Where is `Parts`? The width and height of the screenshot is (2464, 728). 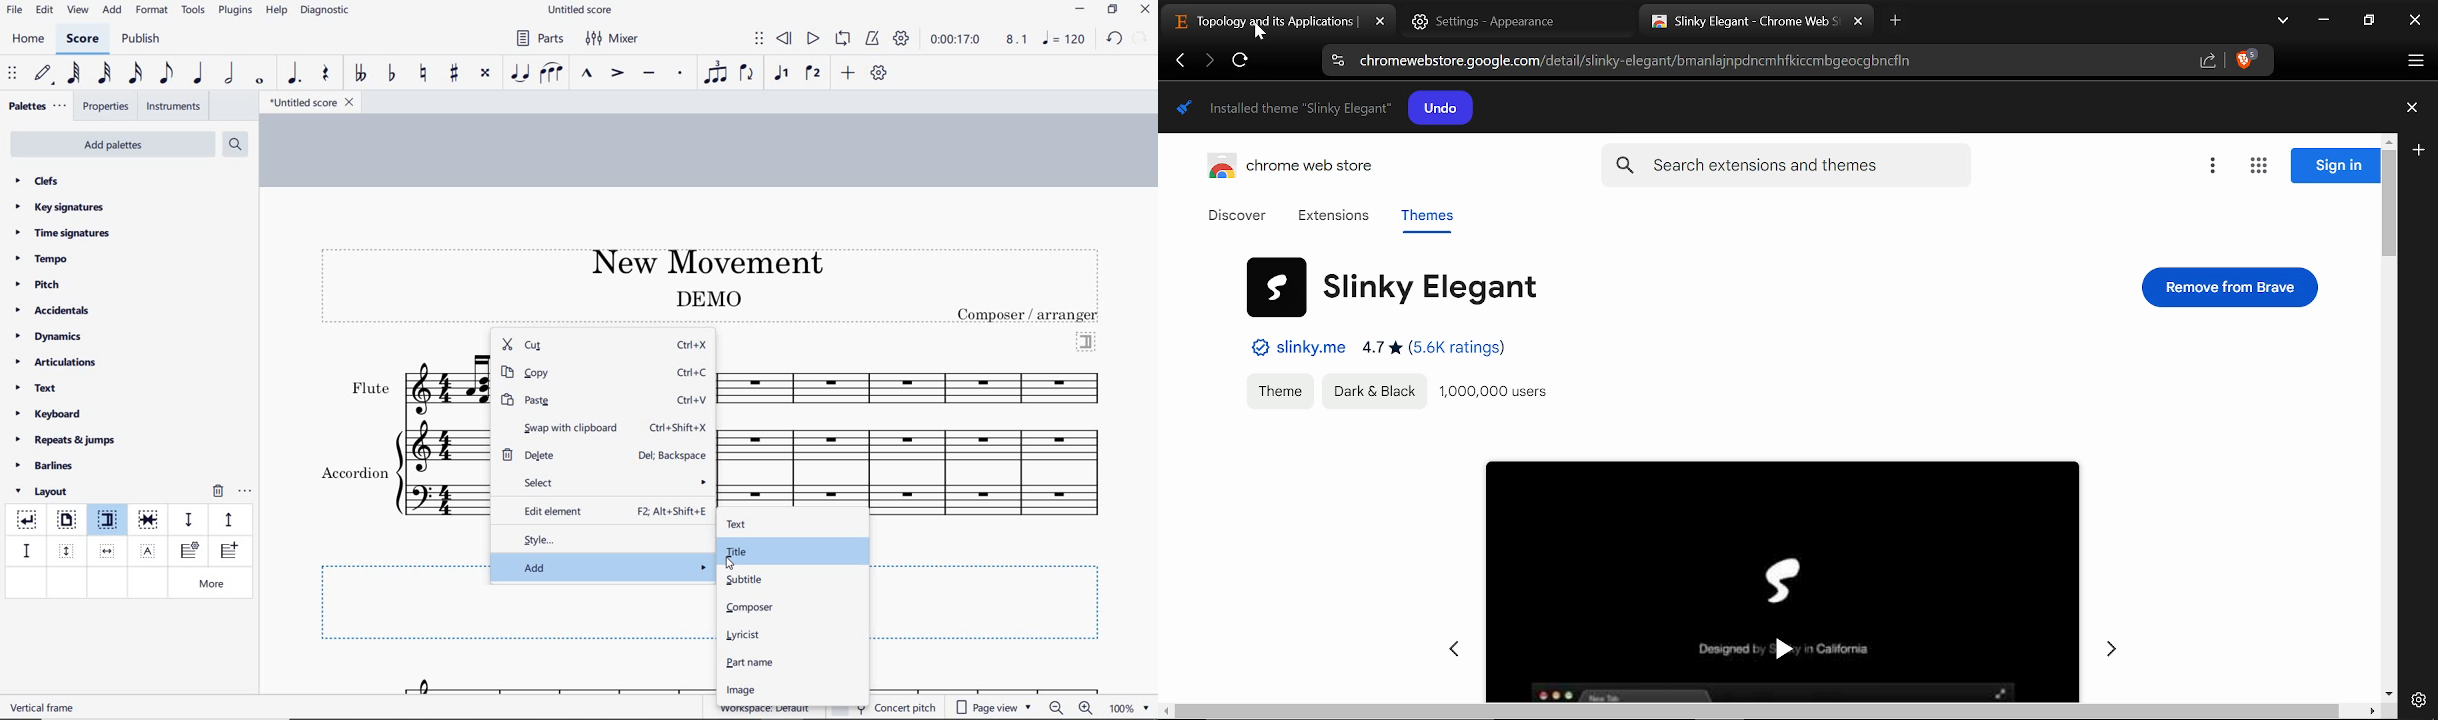 Parts is located at coordinates (537, 39).